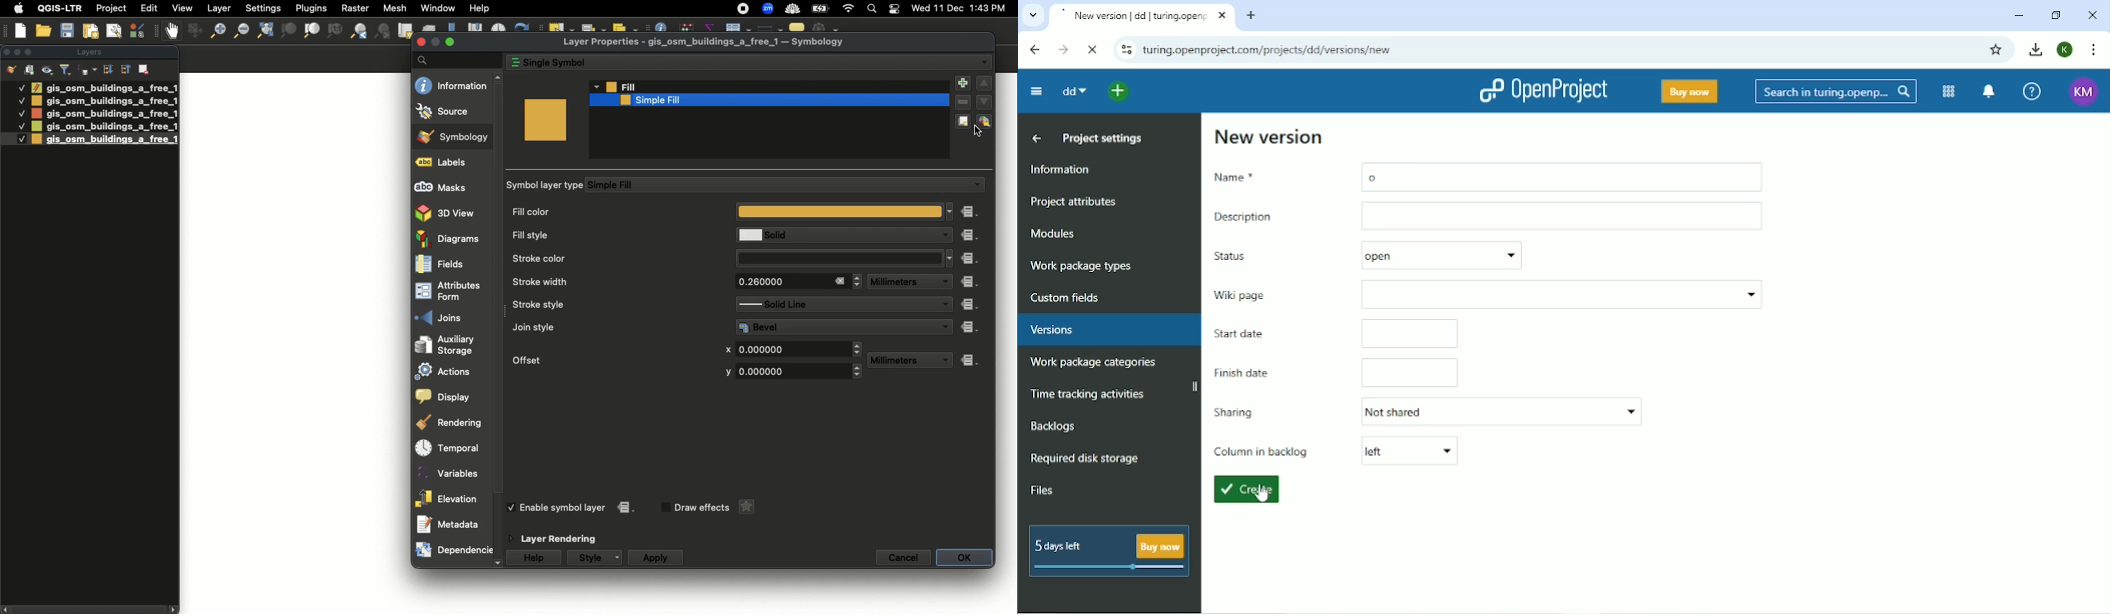  I want to click on Drop down, so click(985, 62).